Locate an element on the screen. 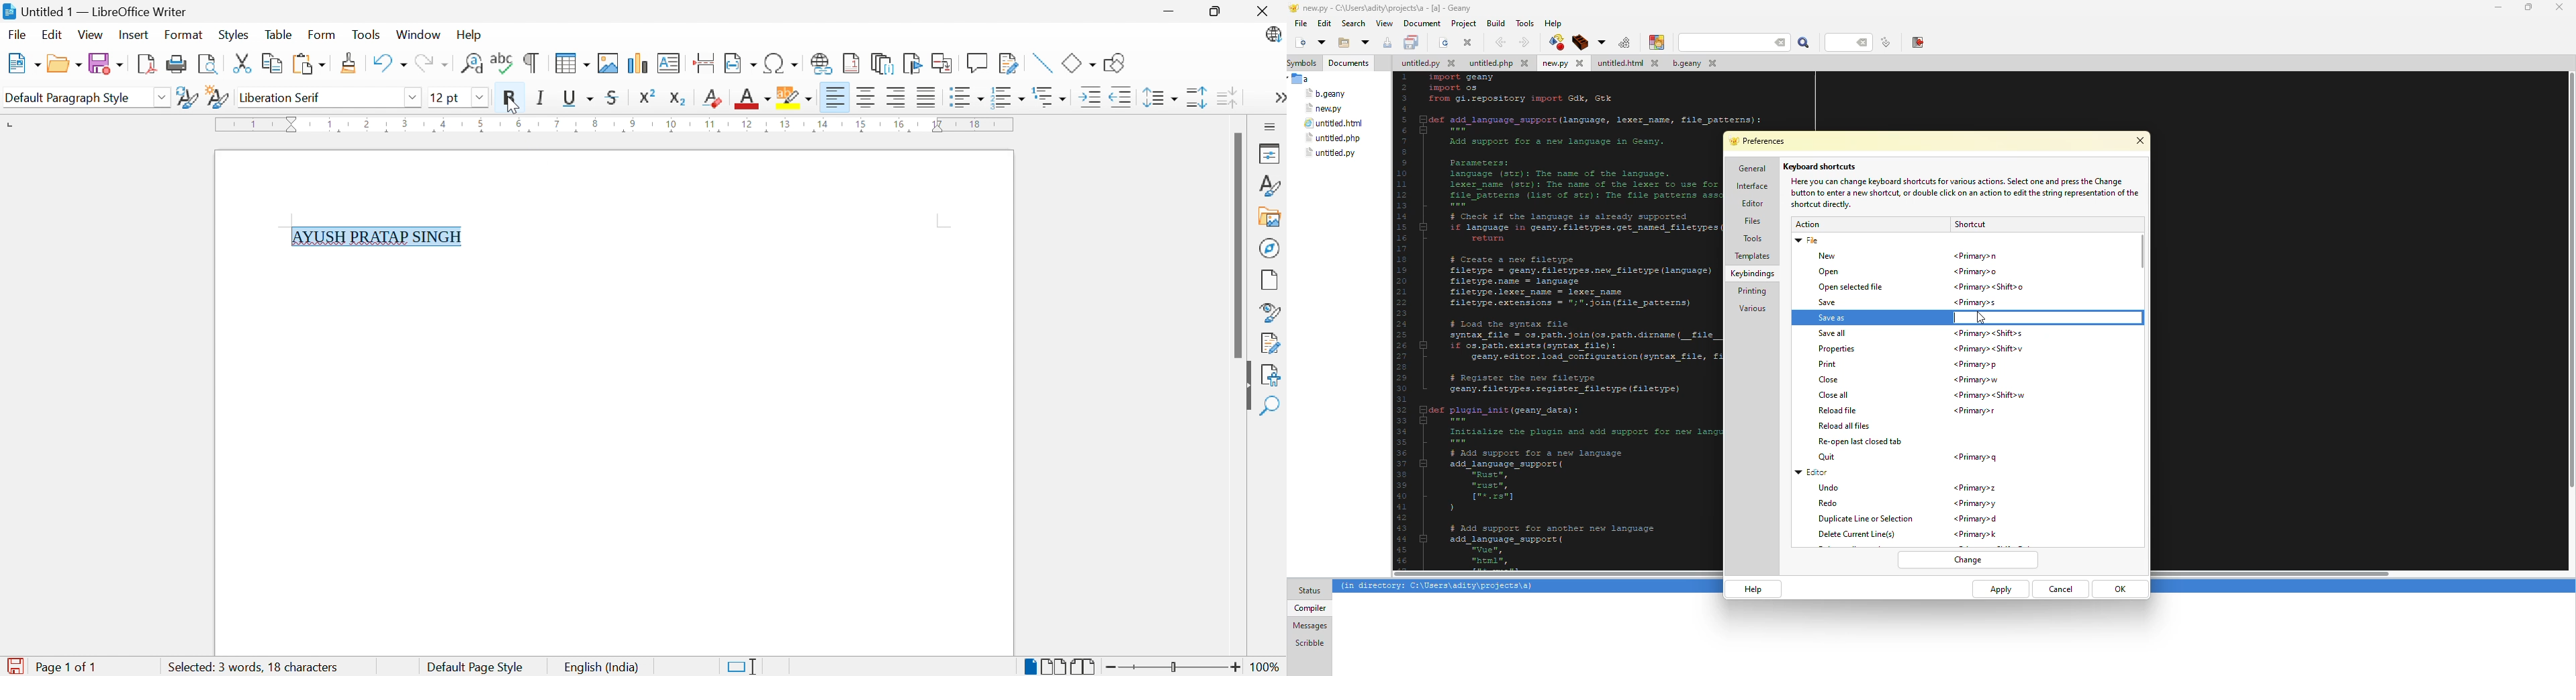 The image size is (2576, 700). More is located at coordinates (1277, 97).